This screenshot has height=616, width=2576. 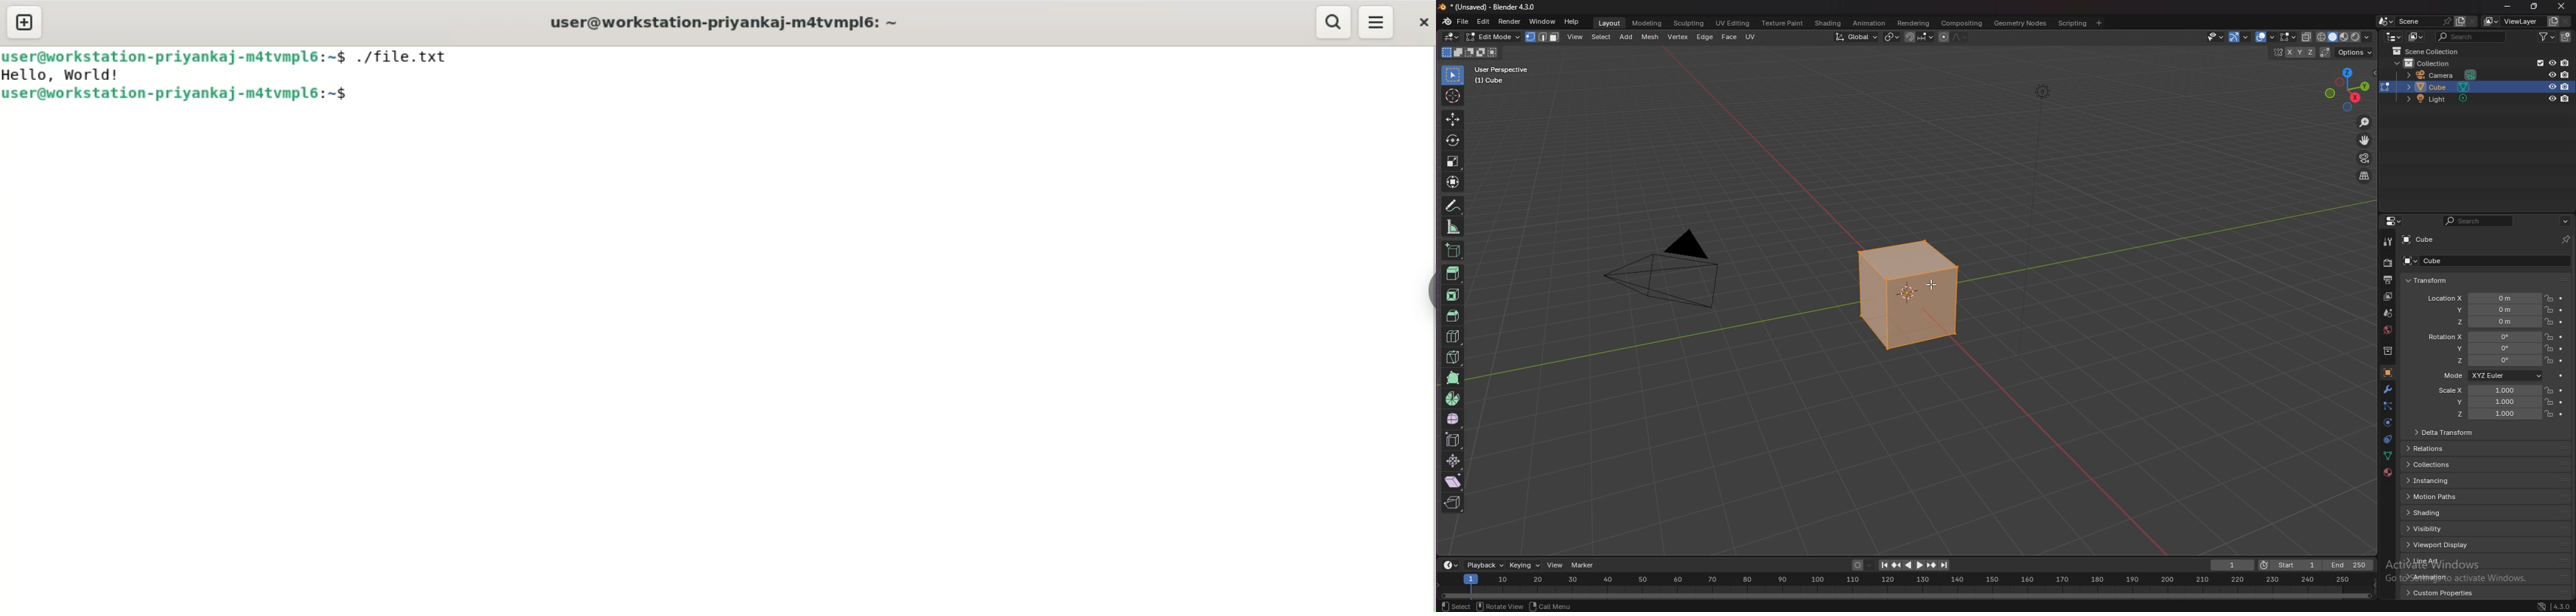 What do you see at coordinates (1454, 480) in the screenshot?
I see `shear` at bounding box center [1454, 480].